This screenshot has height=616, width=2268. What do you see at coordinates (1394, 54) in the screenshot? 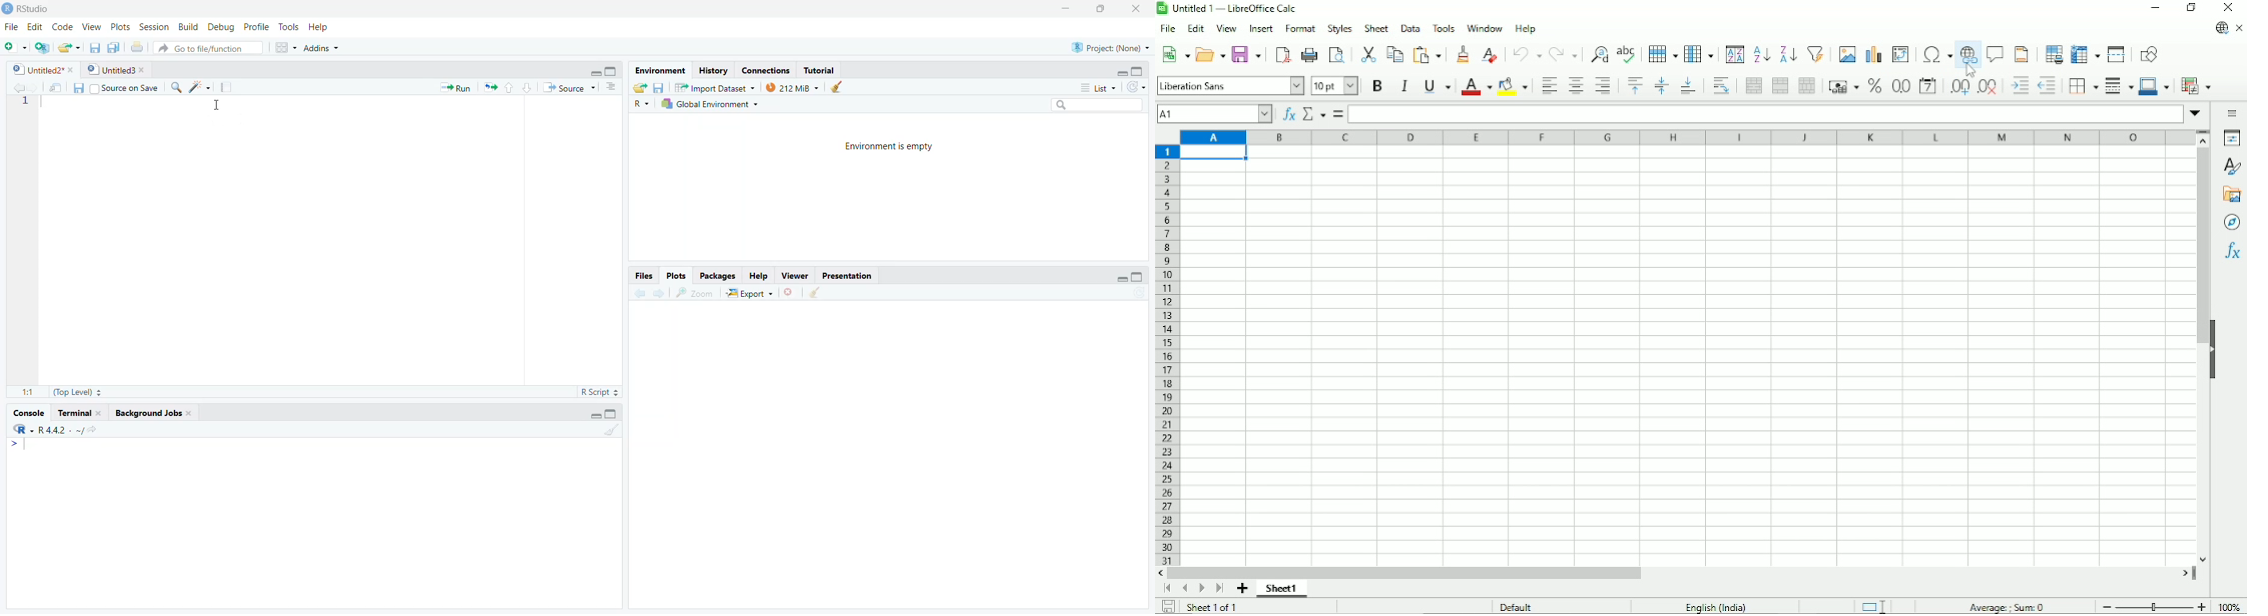
I see `Copy` at bounding box center [1394, 54].